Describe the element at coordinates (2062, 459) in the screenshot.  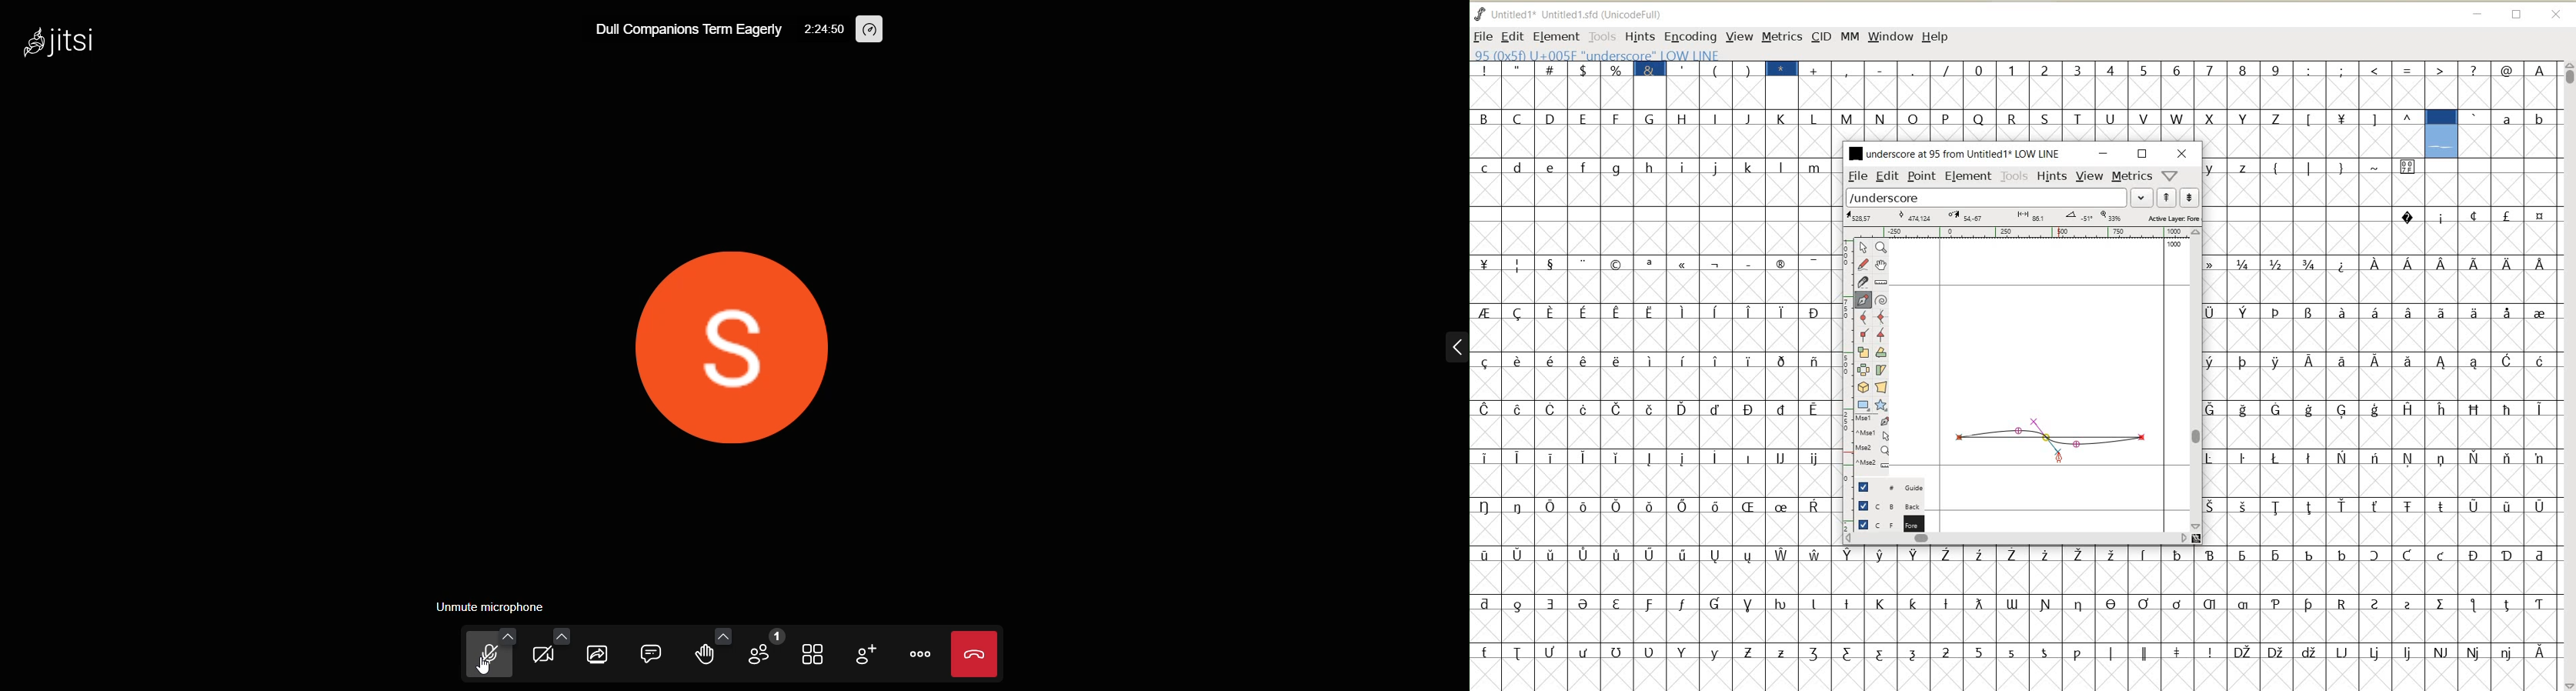
I see `CURSOR POSITION` at that location.